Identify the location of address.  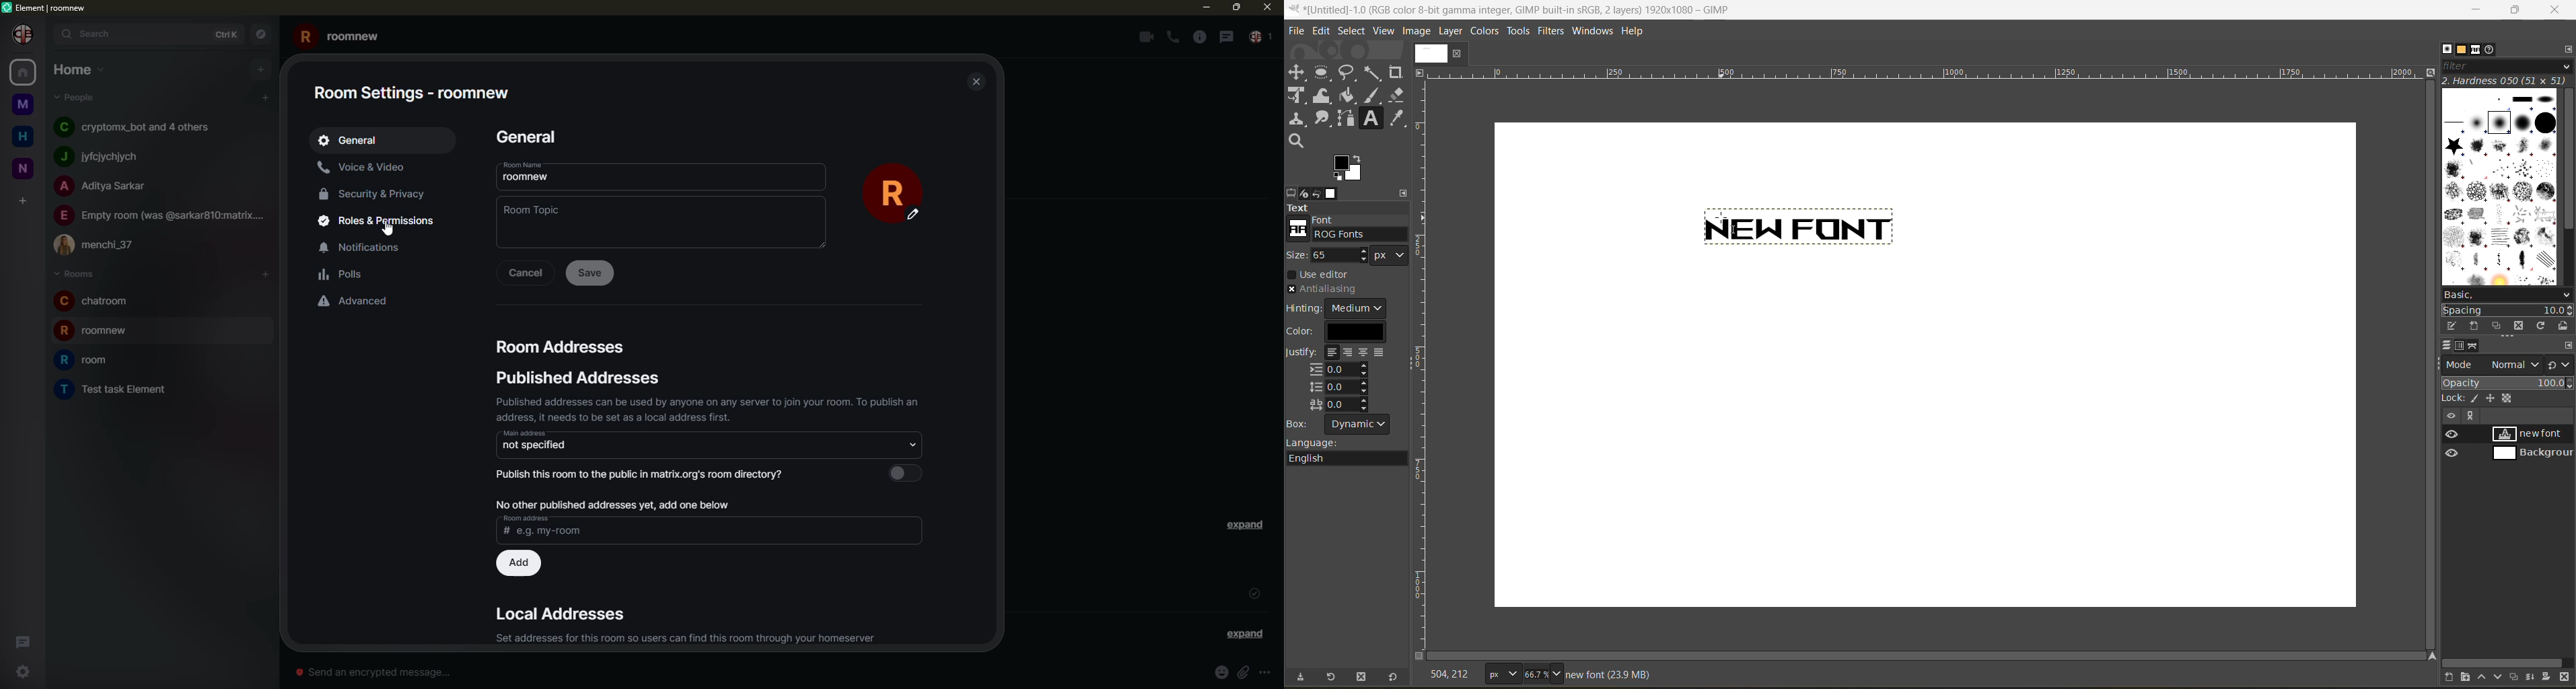
(576, 379).